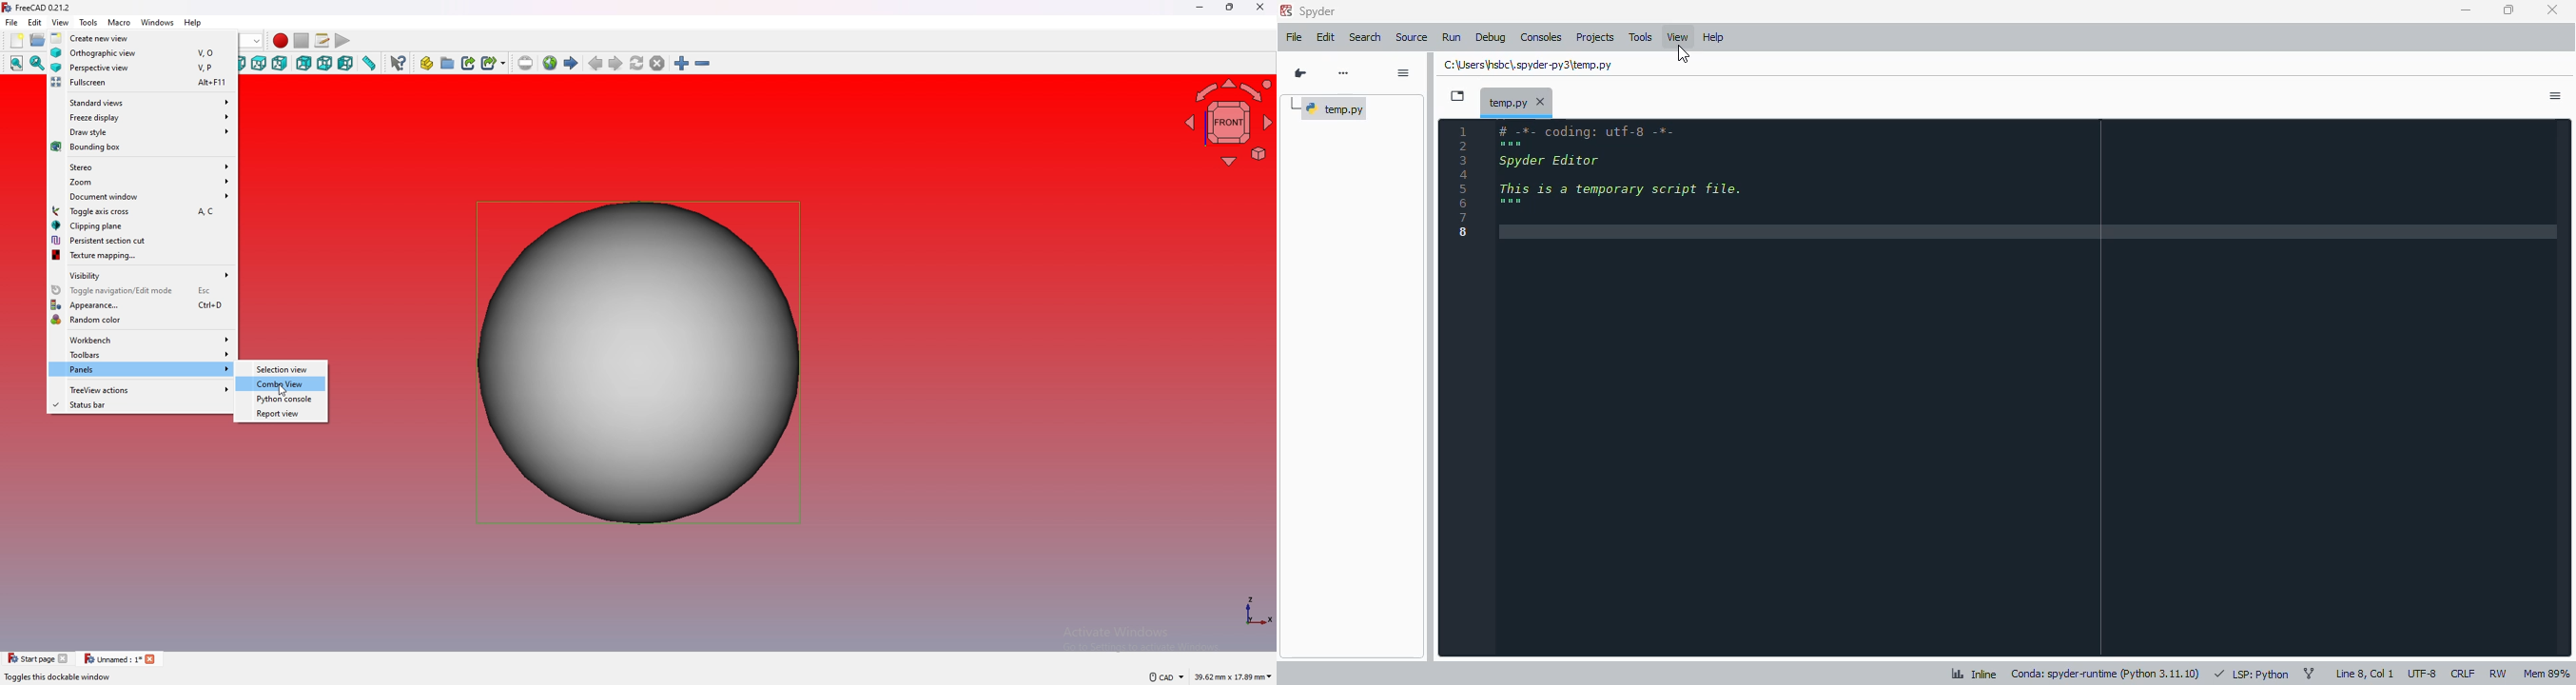  I want to click on minimize, so click(1200, 8).